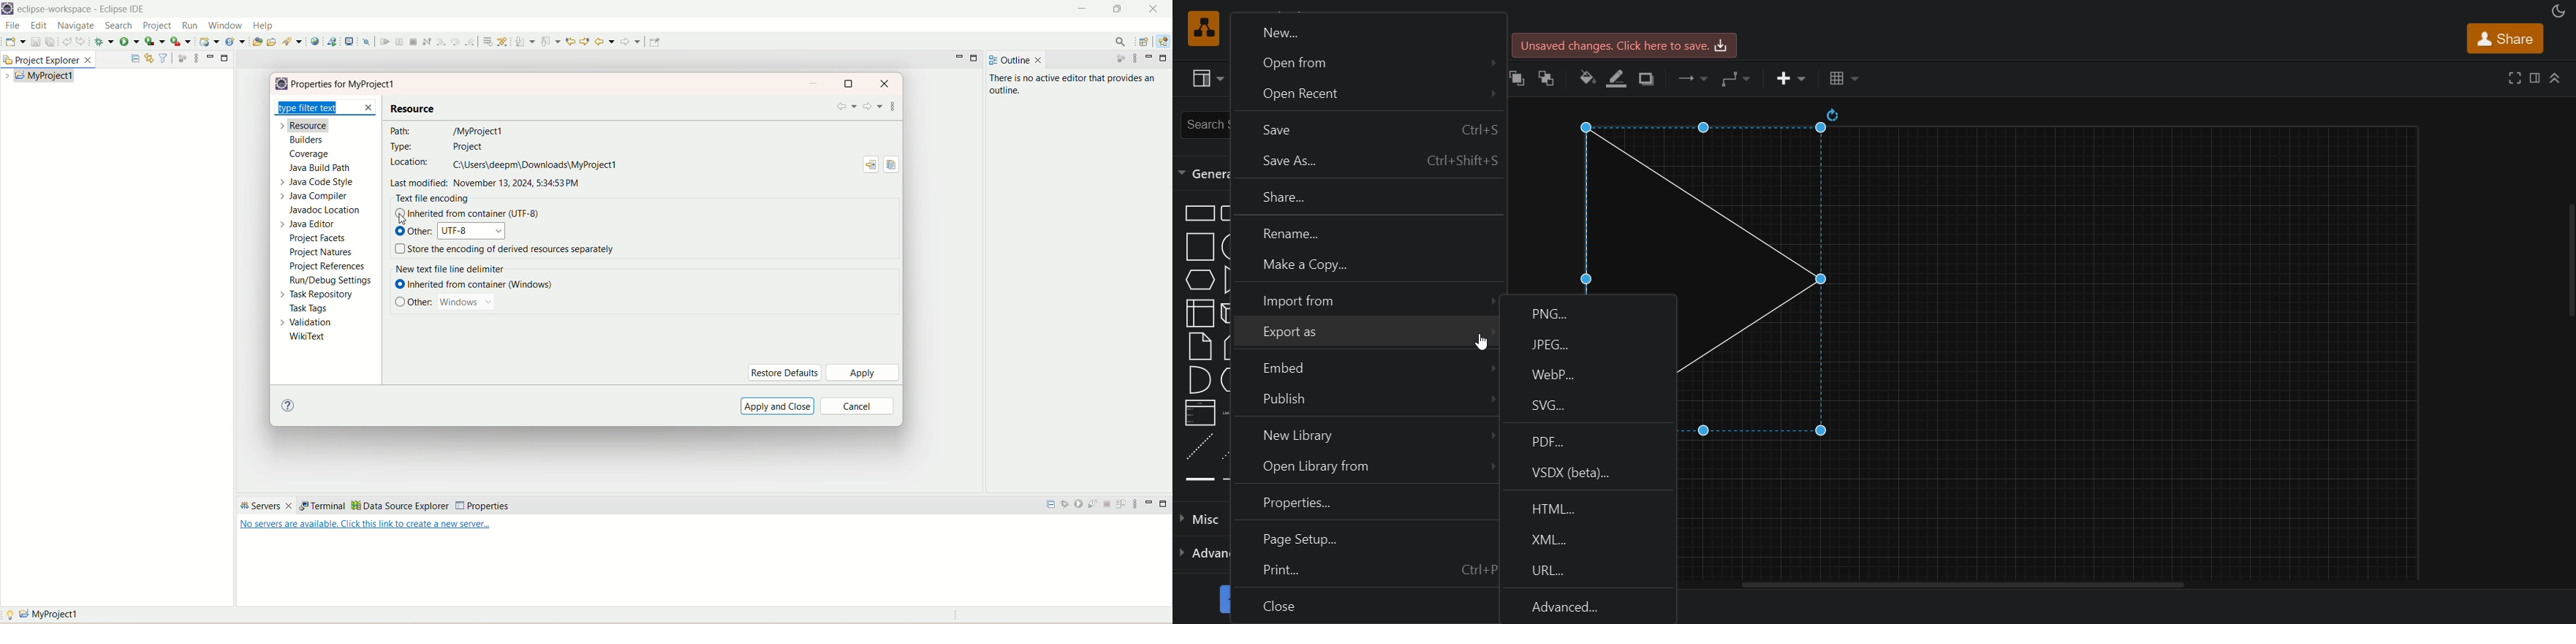 The width and height of the screenshot is (2576, 644). I want to click on minimize, so click(1084, 8).